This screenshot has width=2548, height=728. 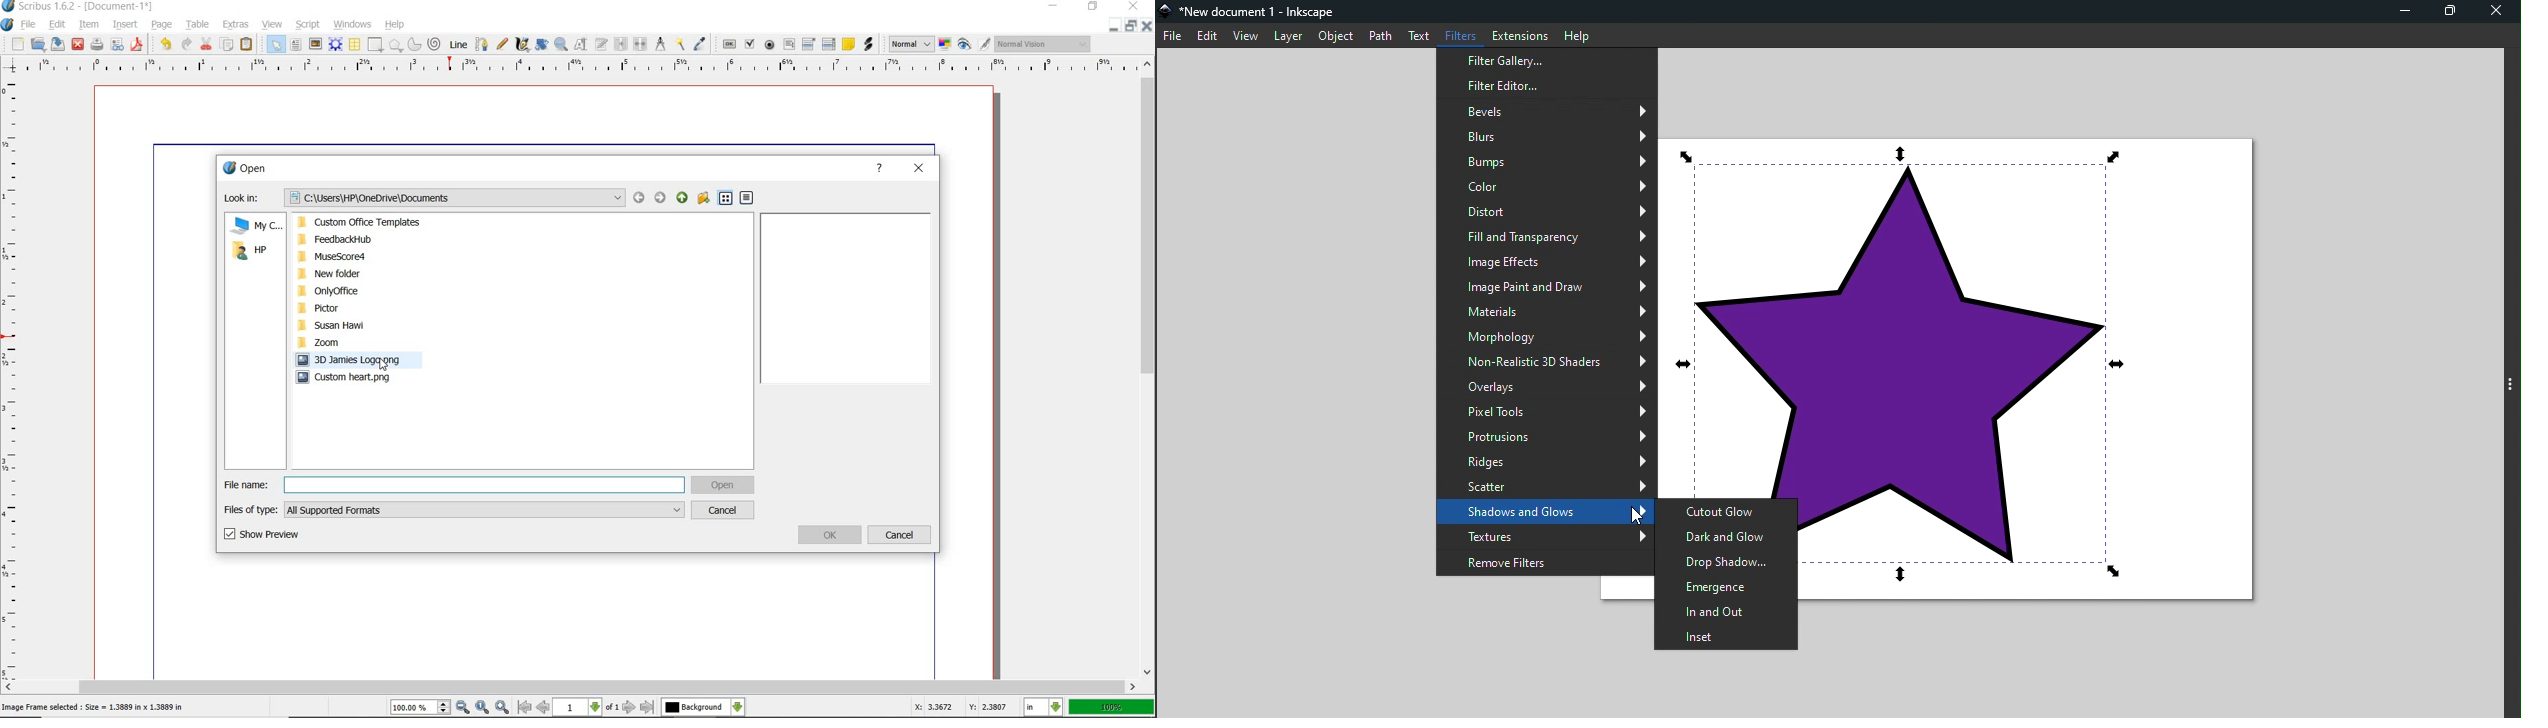 What do you see at coordinates (829, 45) in the screenshot?
I see `pdf list box` at bounding box center [829, 45].